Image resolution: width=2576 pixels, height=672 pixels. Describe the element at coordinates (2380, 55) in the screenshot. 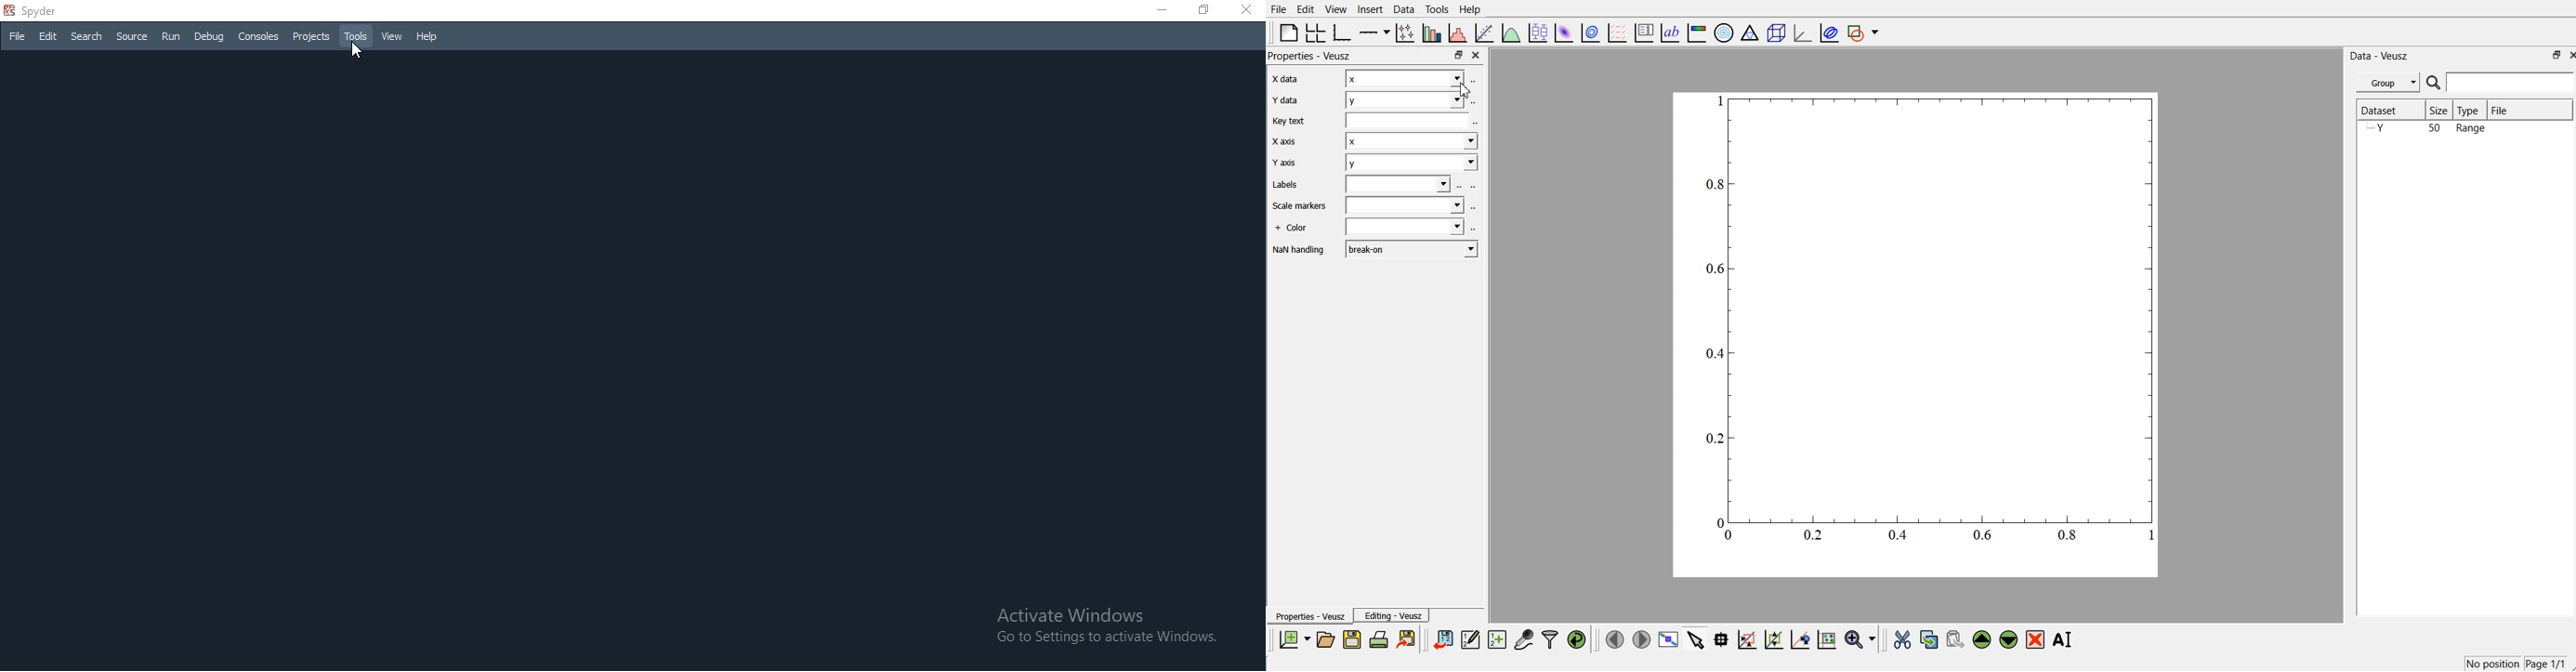

I see `Data - Veusz` at that location.